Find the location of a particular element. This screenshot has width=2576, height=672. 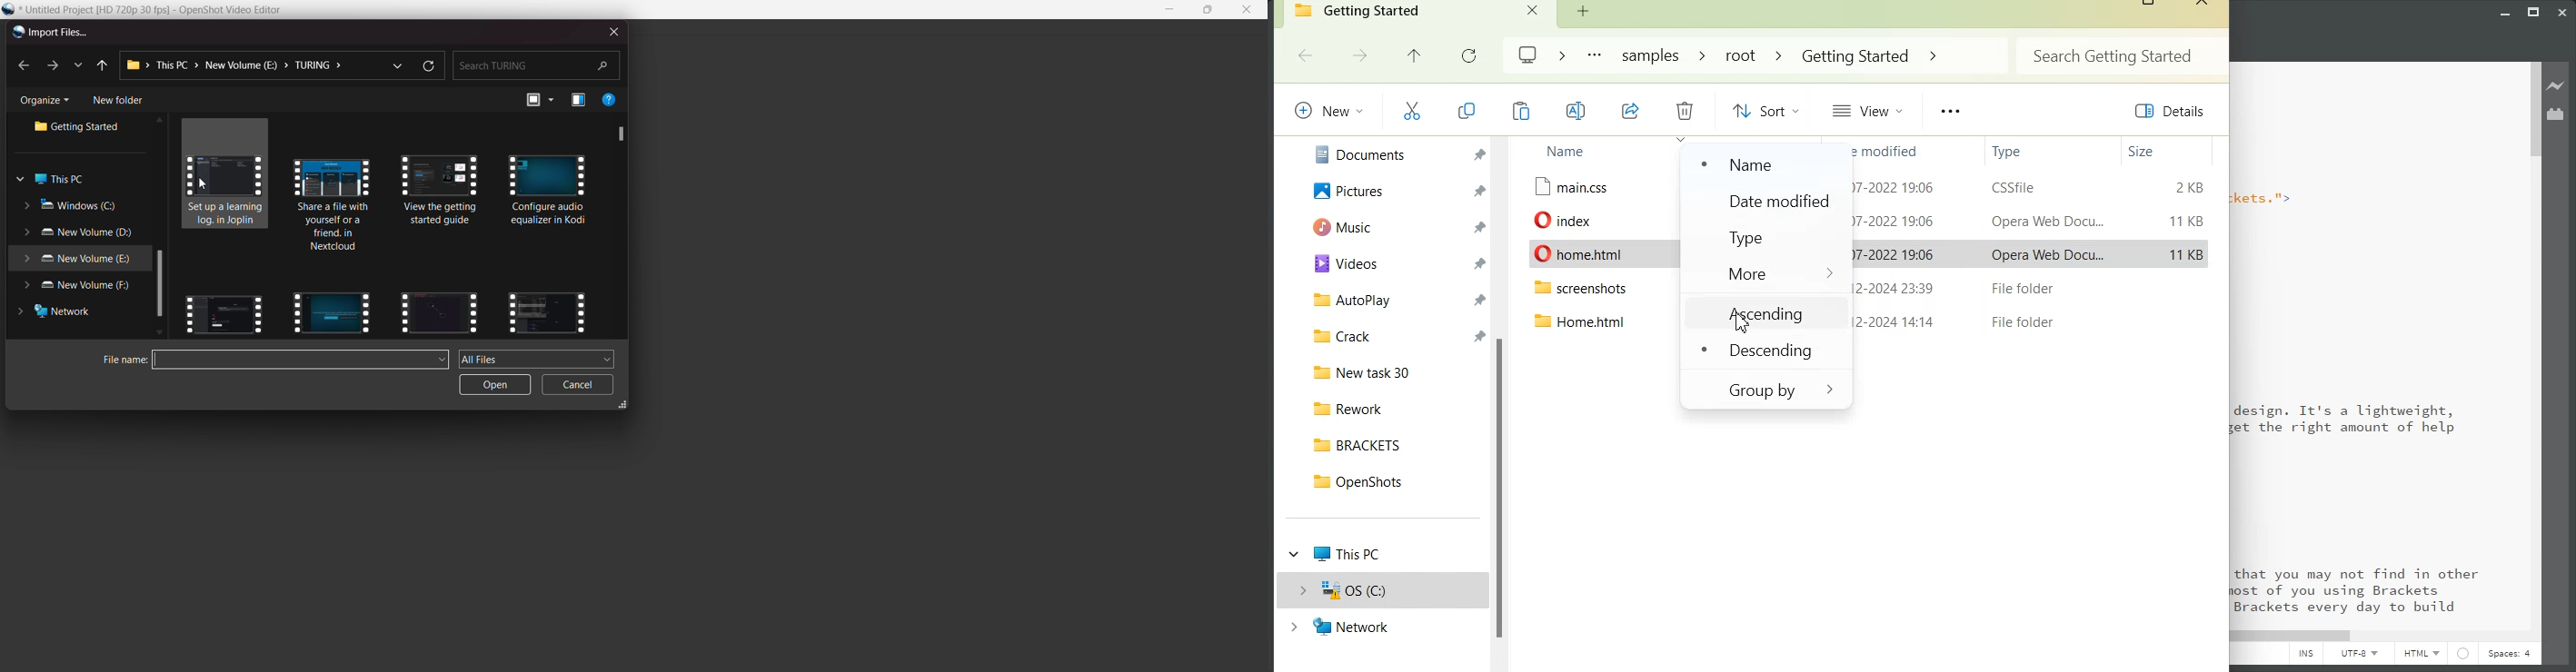

Type is located at coordinates (2034, 151).